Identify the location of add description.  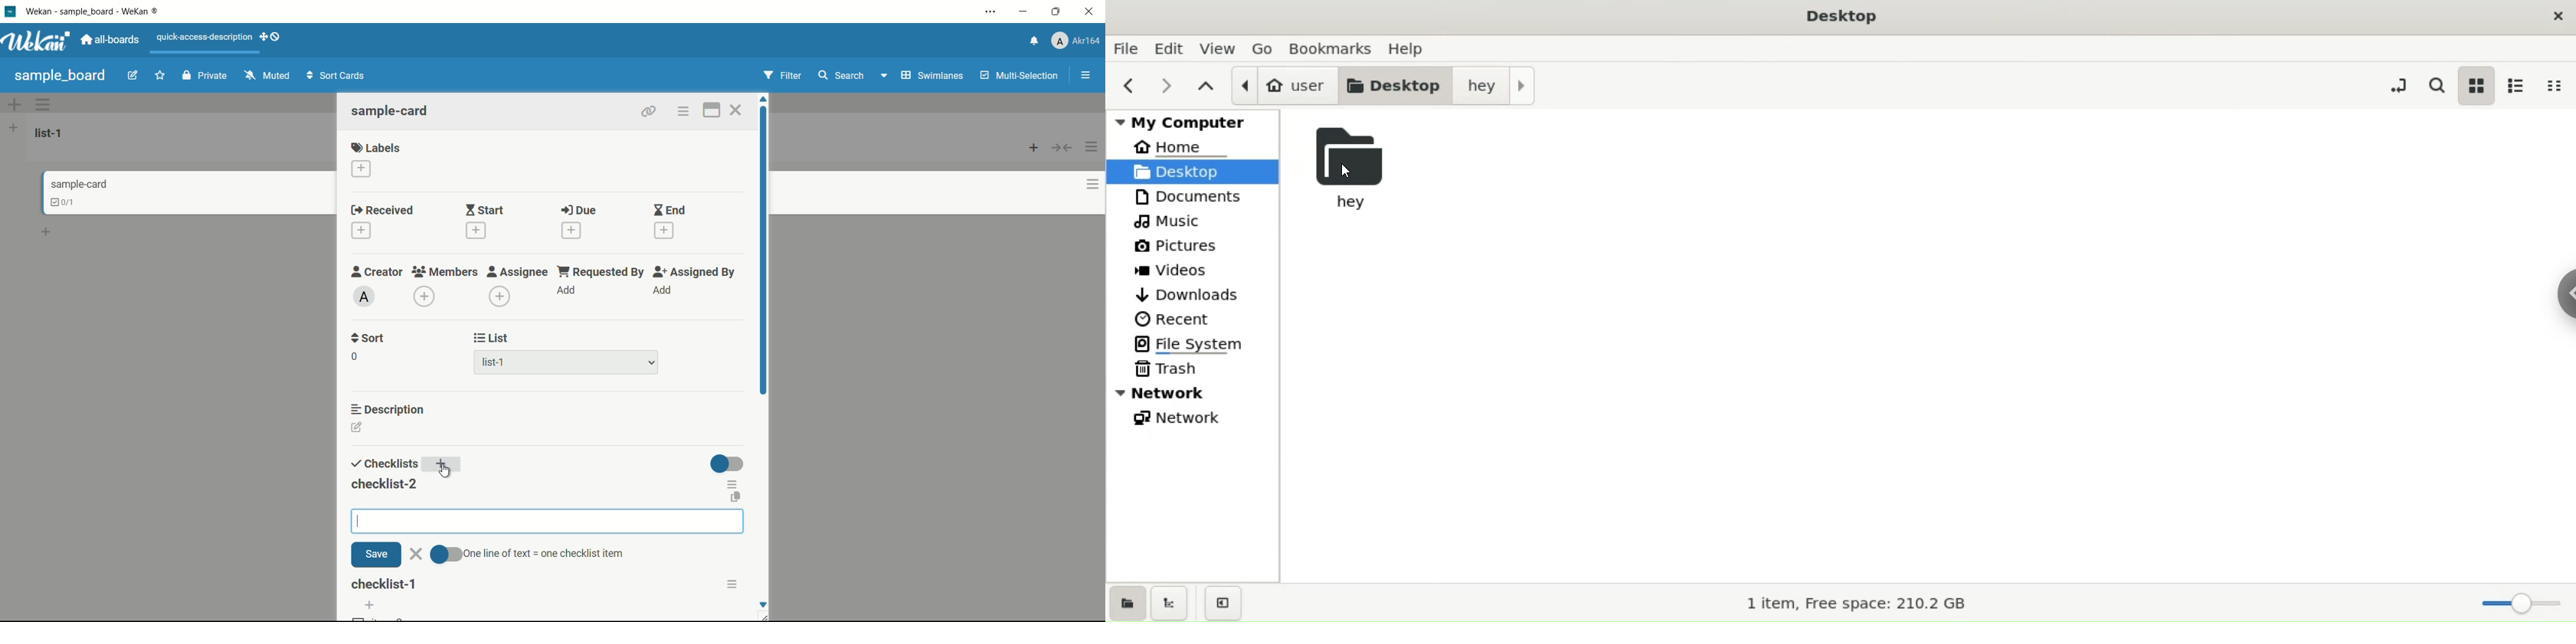
(358, 429).